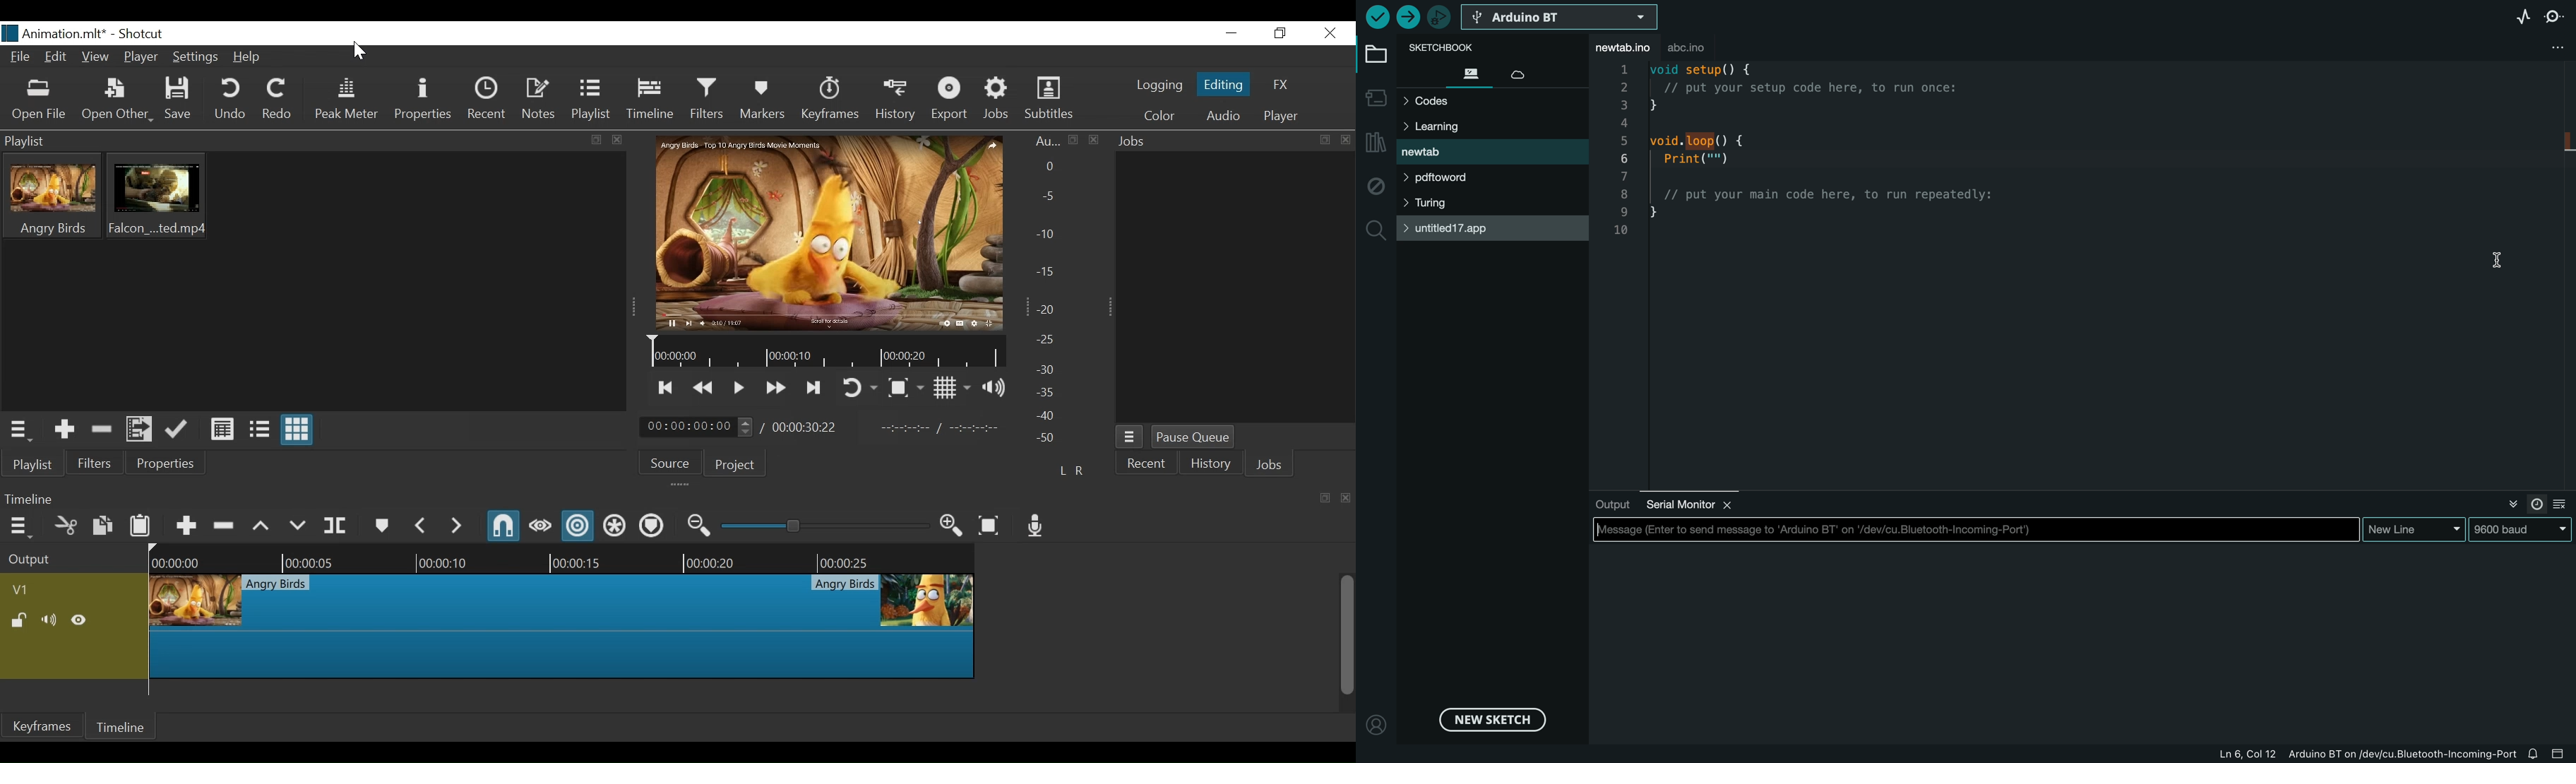  What do you see at coordinates (1347, 636) in the screenshot?
I see `Vertical Scroll bar` at bounding box center [1347, 636].